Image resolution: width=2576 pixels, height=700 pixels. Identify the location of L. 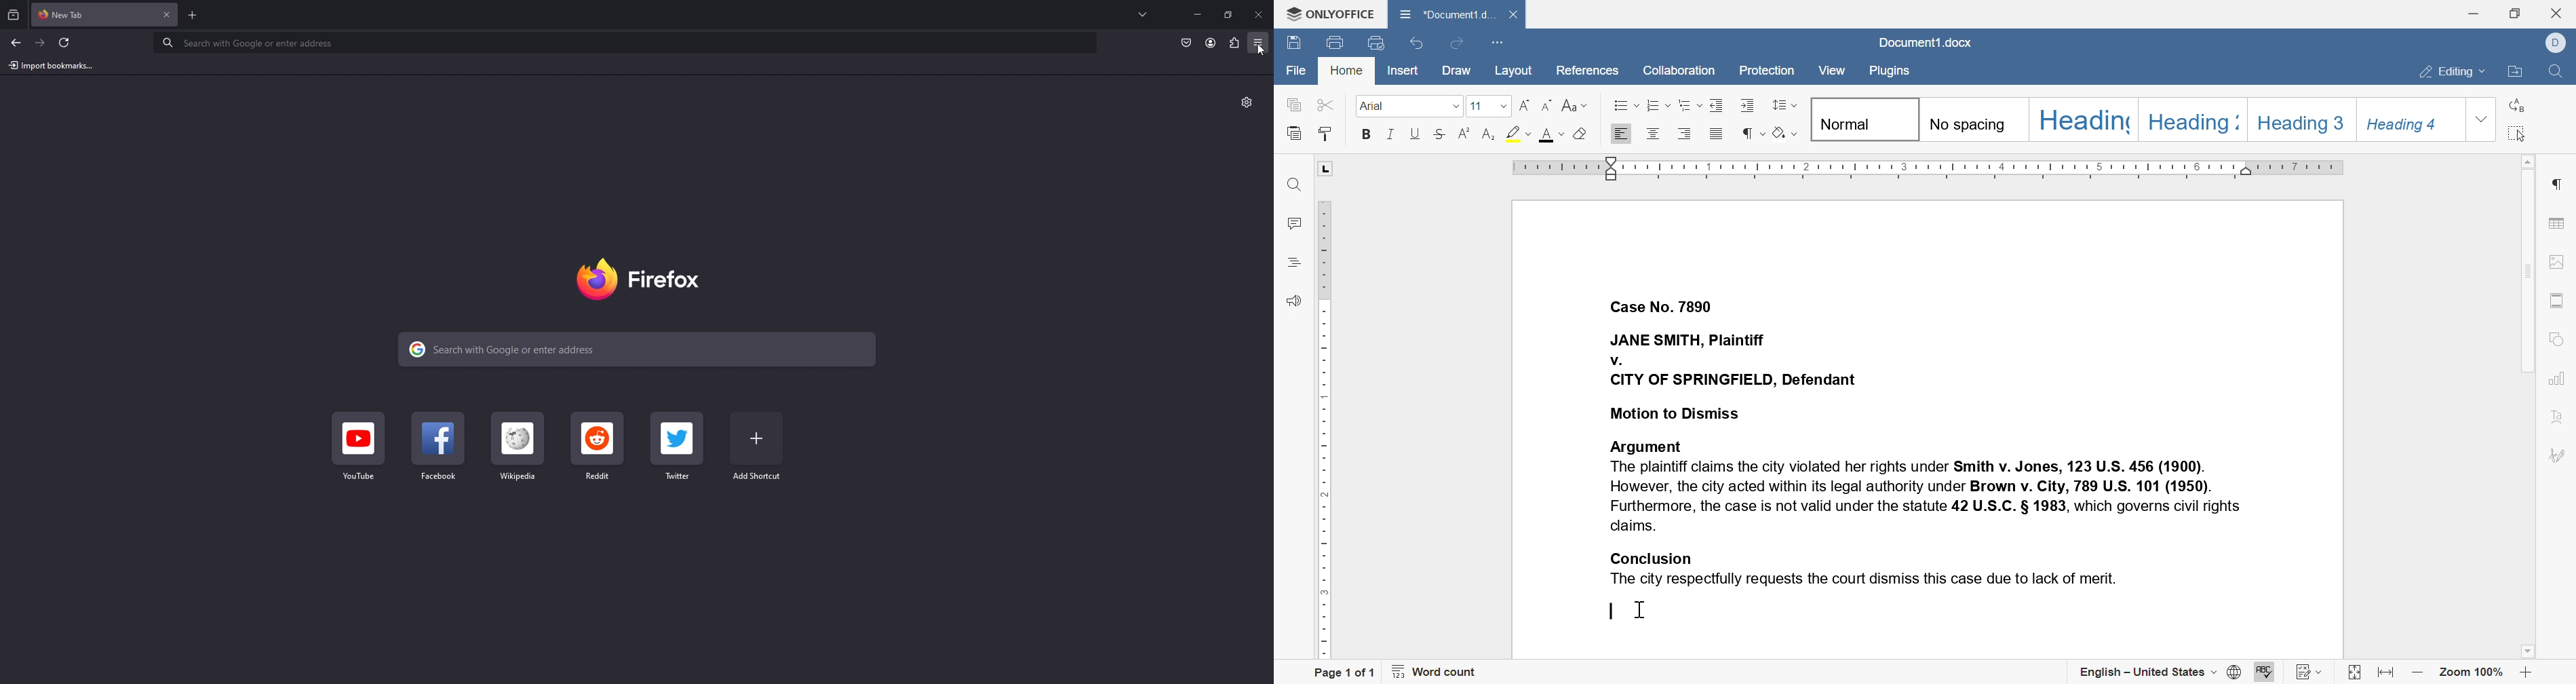
(1327, 168).